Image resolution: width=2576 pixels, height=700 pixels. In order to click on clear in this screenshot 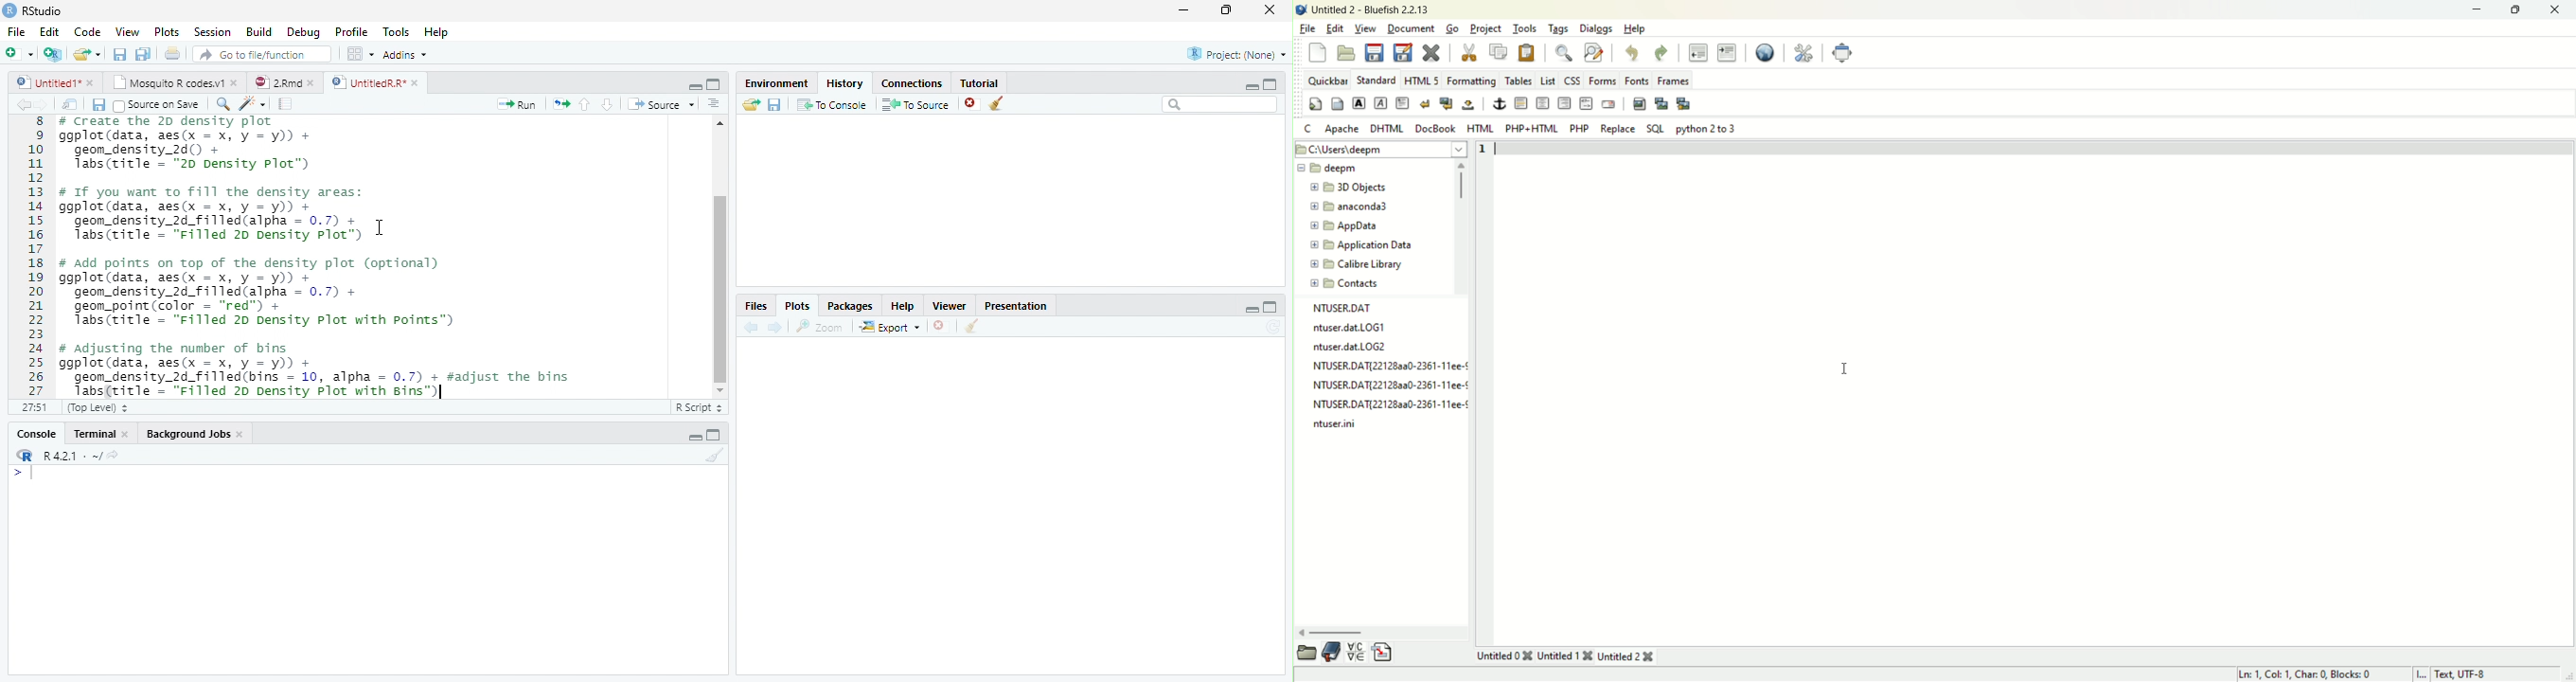, I will do `click(971, 328)`.